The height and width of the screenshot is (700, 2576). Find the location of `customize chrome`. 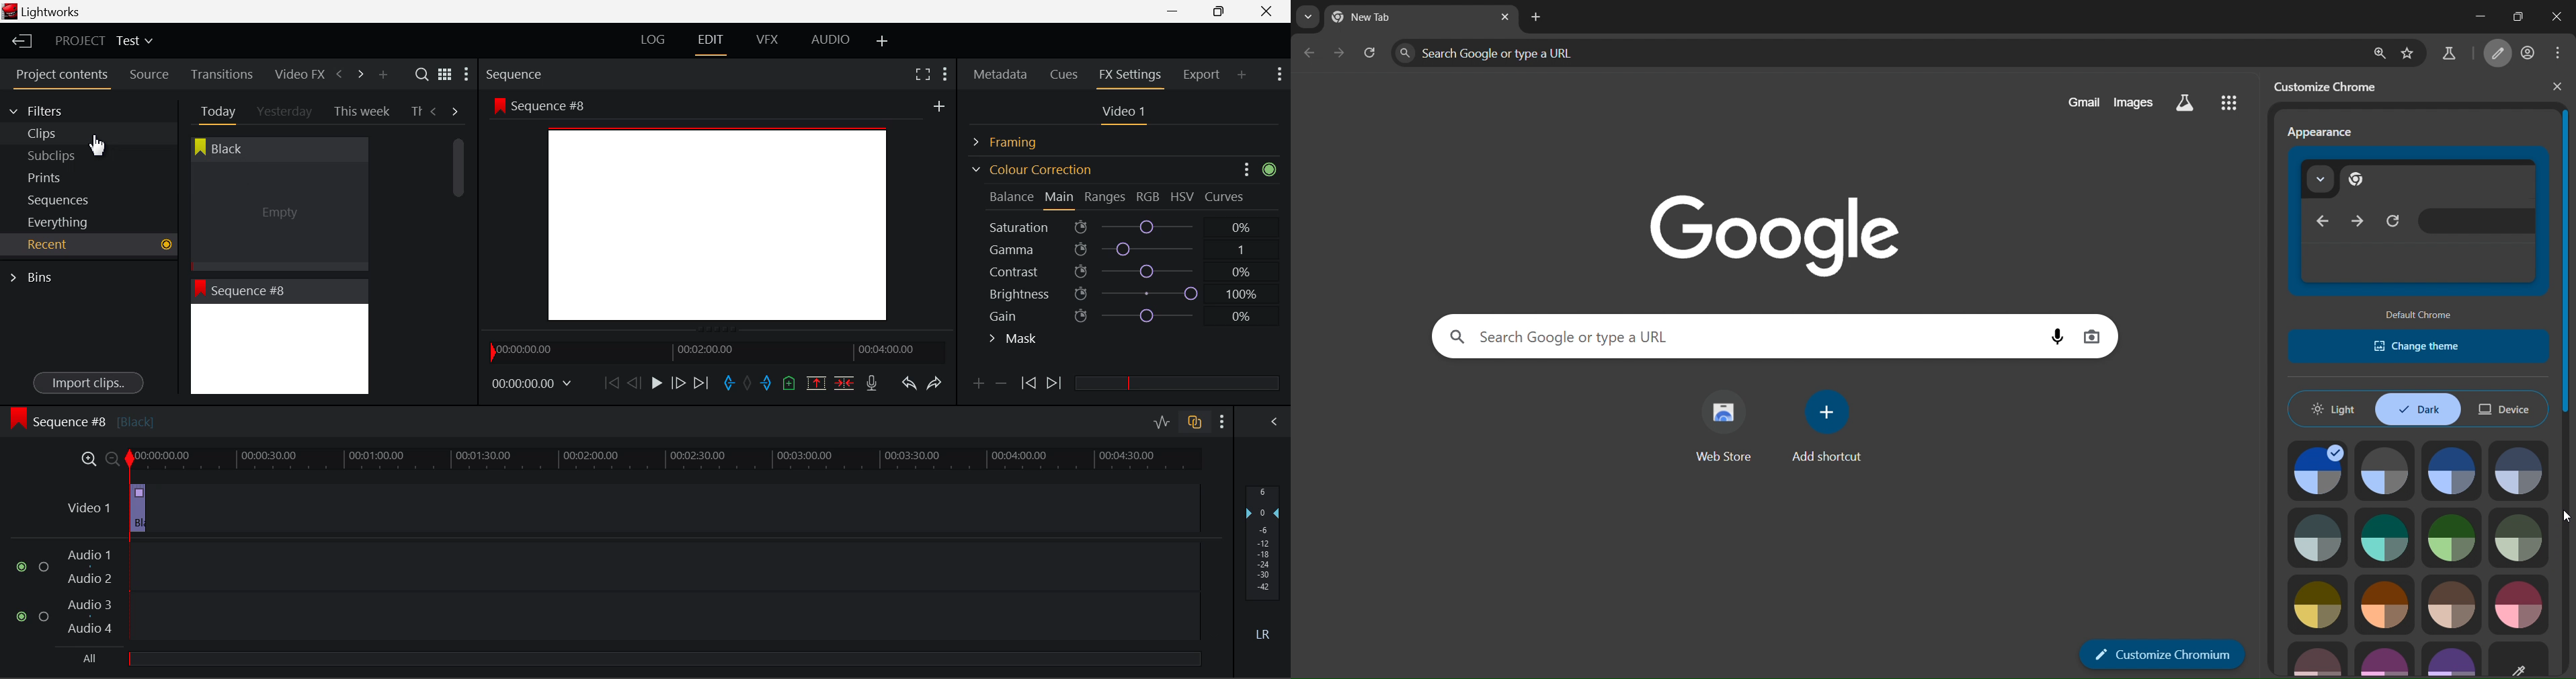

customize chrome is located at coordinates (2331, 84).